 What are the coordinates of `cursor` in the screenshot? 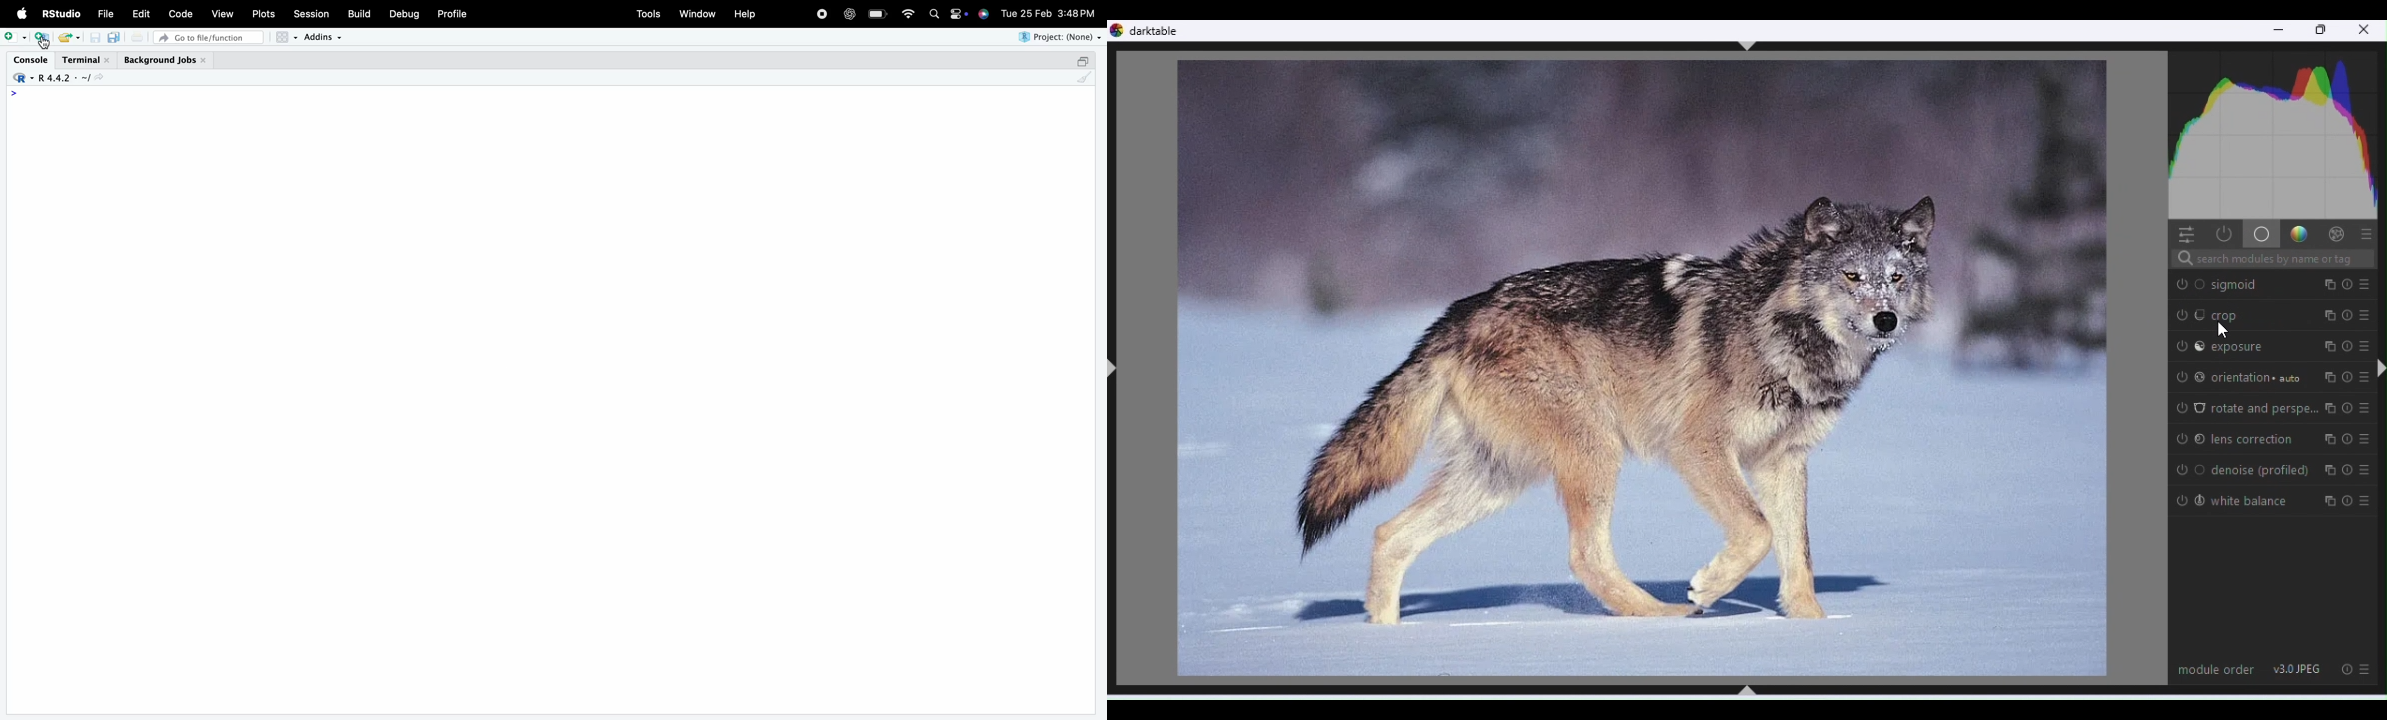 It's located at (44, 43).